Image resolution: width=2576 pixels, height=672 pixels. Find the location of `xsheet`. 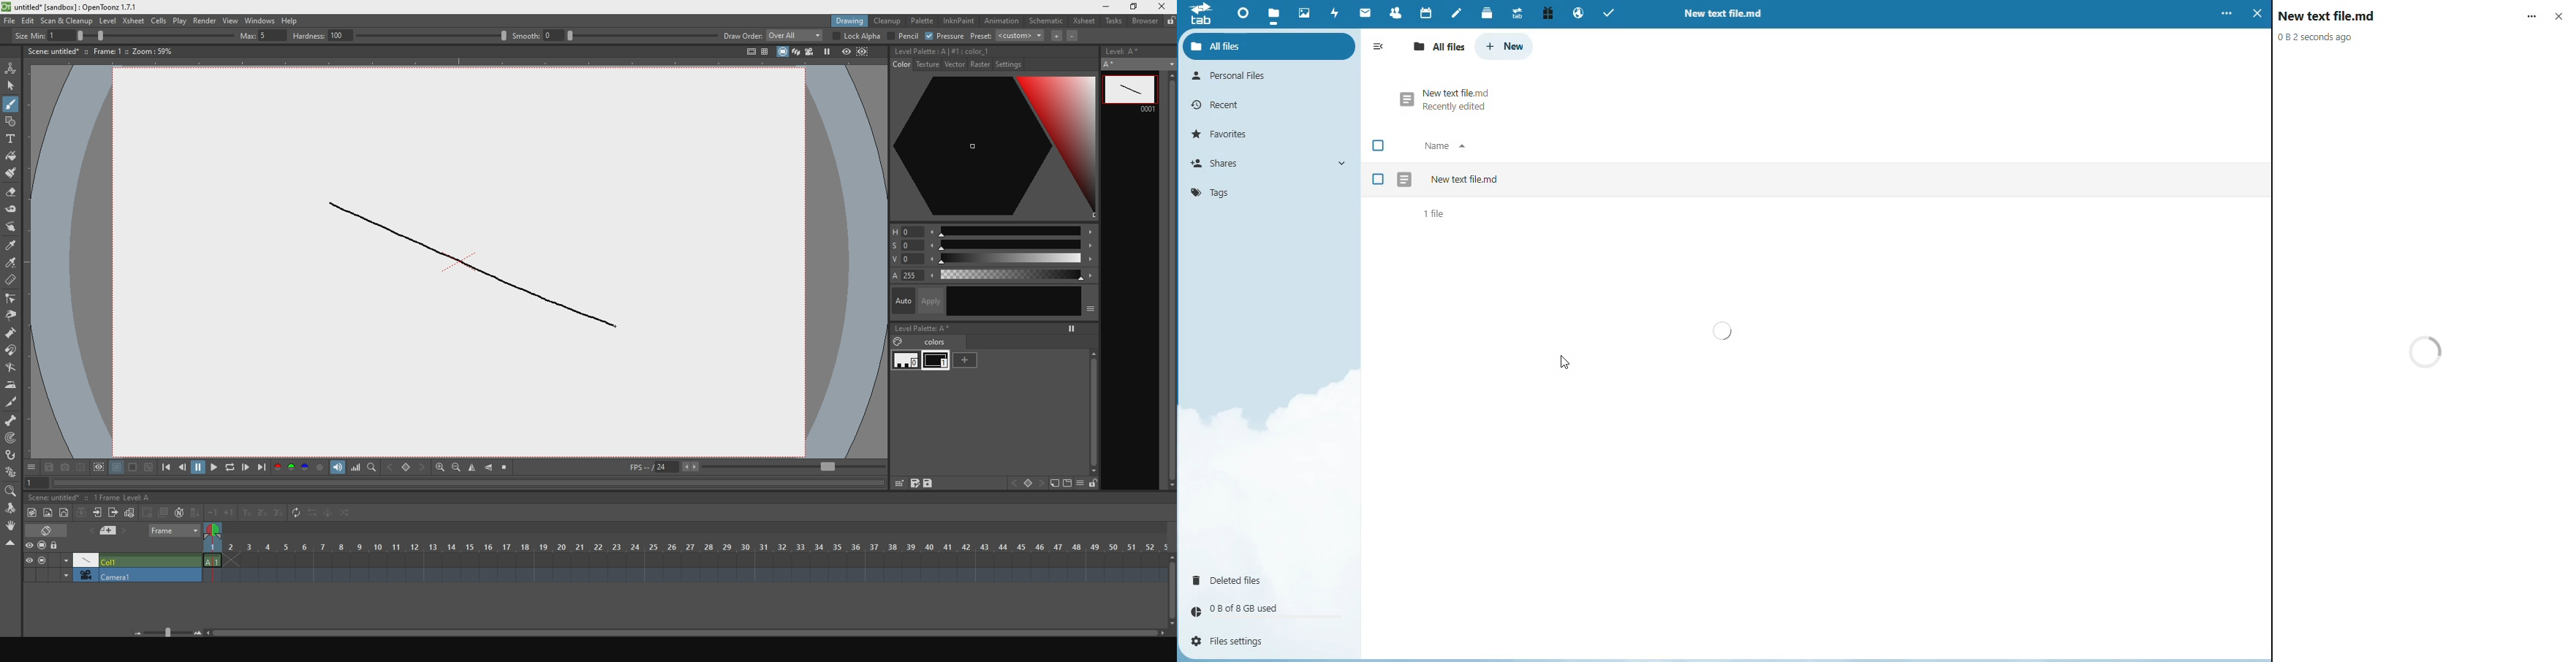

xsheet is located at coordinates (133, 20).